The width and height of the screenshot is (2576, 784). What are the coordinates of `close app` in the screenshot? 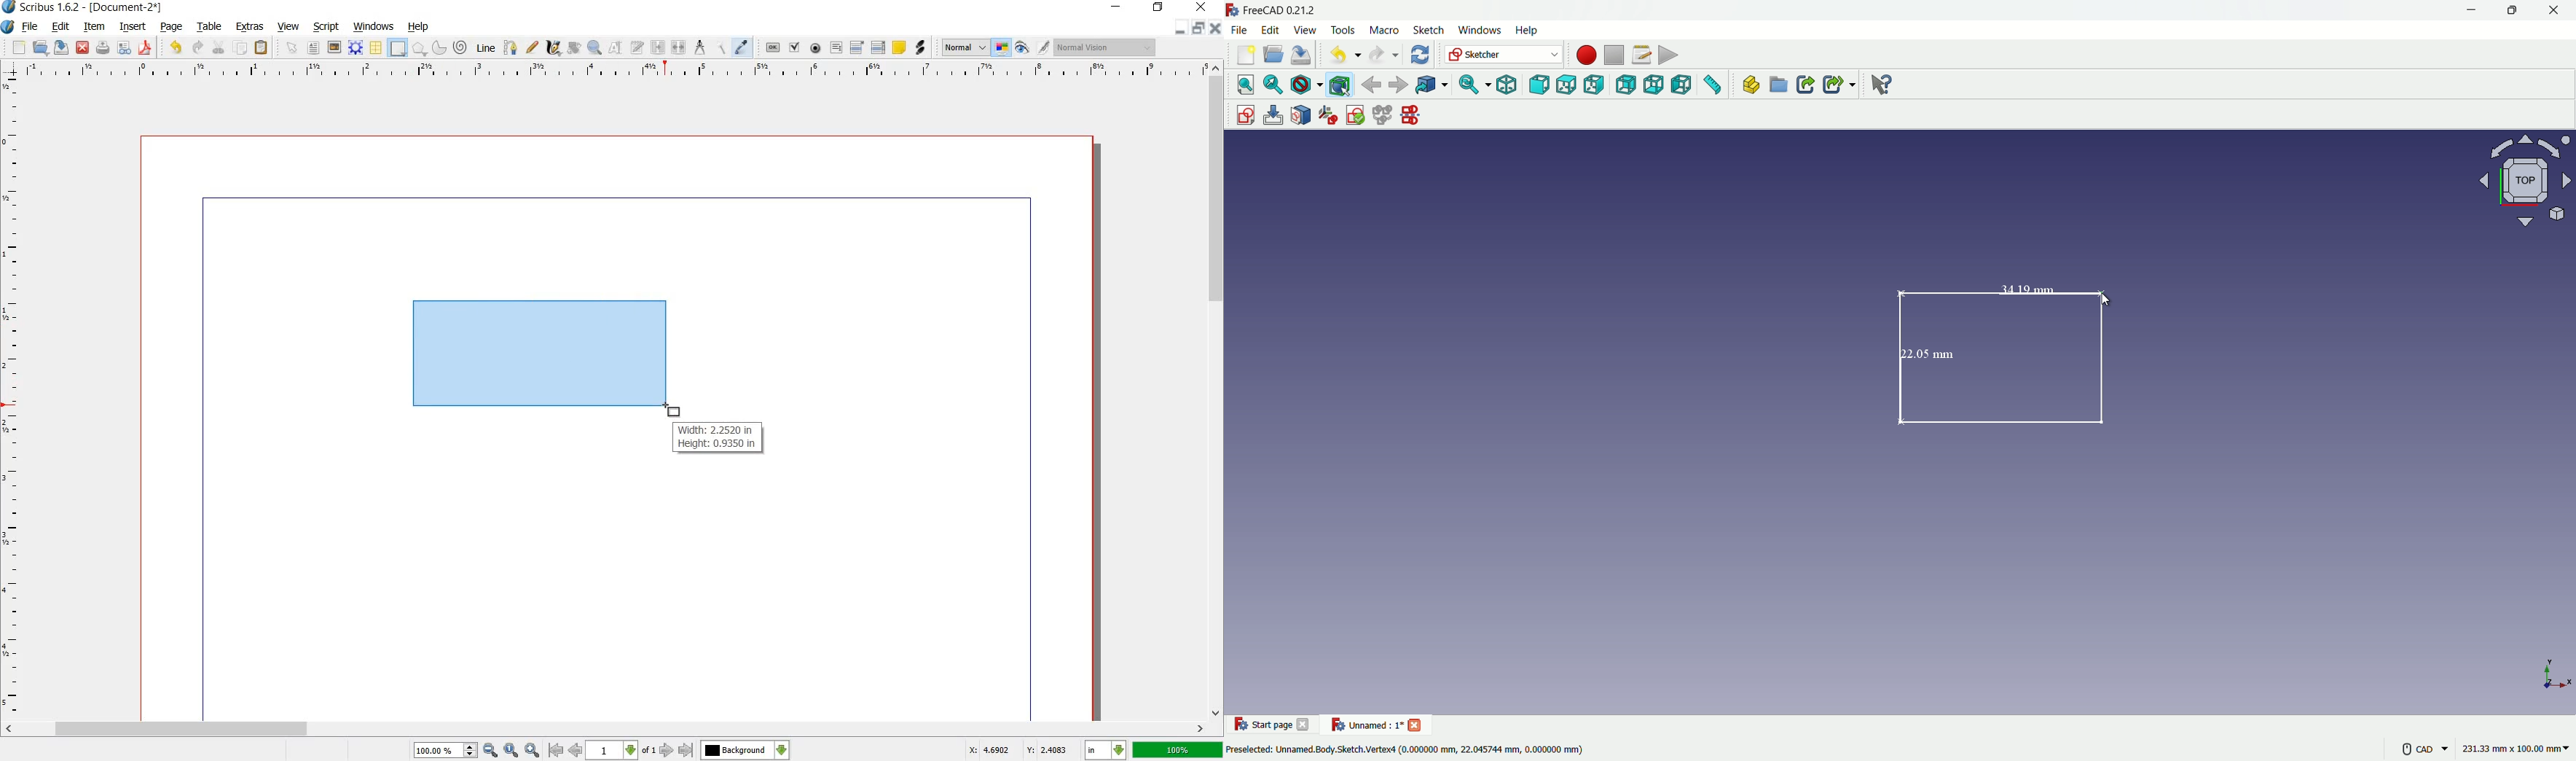 It's located at (2558, 11).